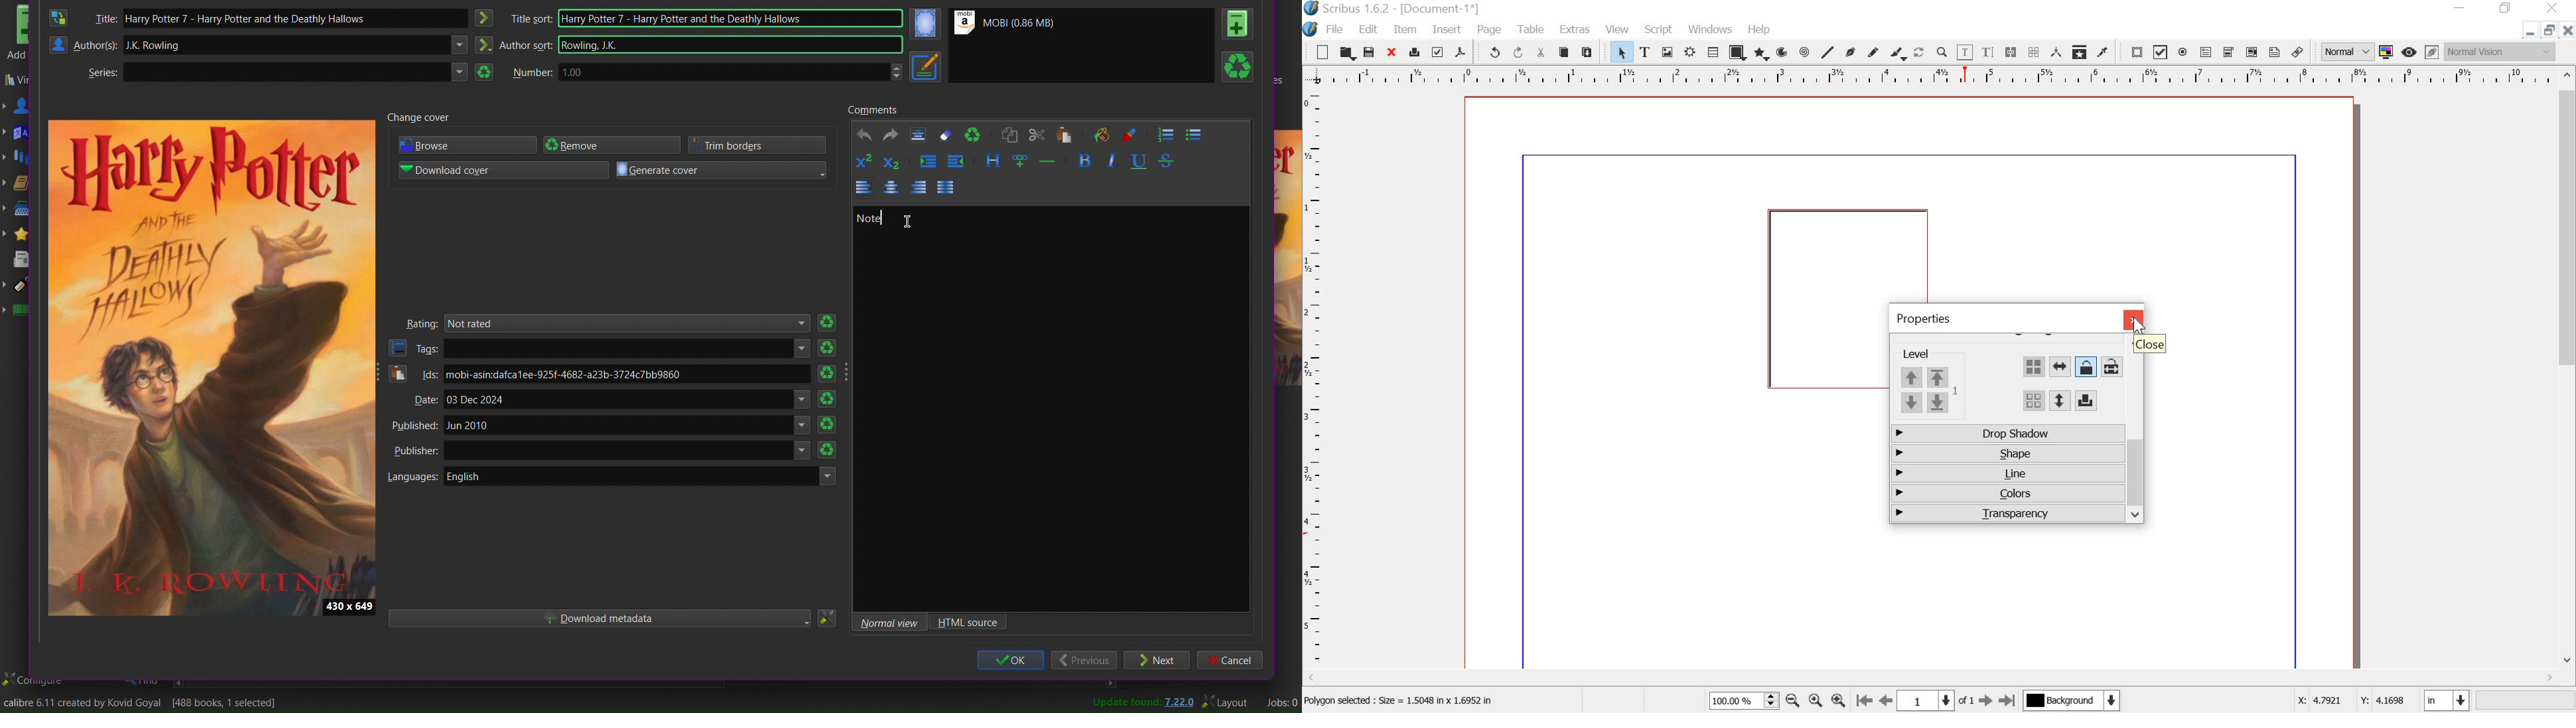 This screenshot has height=728, width=2576. What do you see at coordinates (2567, 31) in the screenshot?
I see `close document` at bounding box center [2567, 31].